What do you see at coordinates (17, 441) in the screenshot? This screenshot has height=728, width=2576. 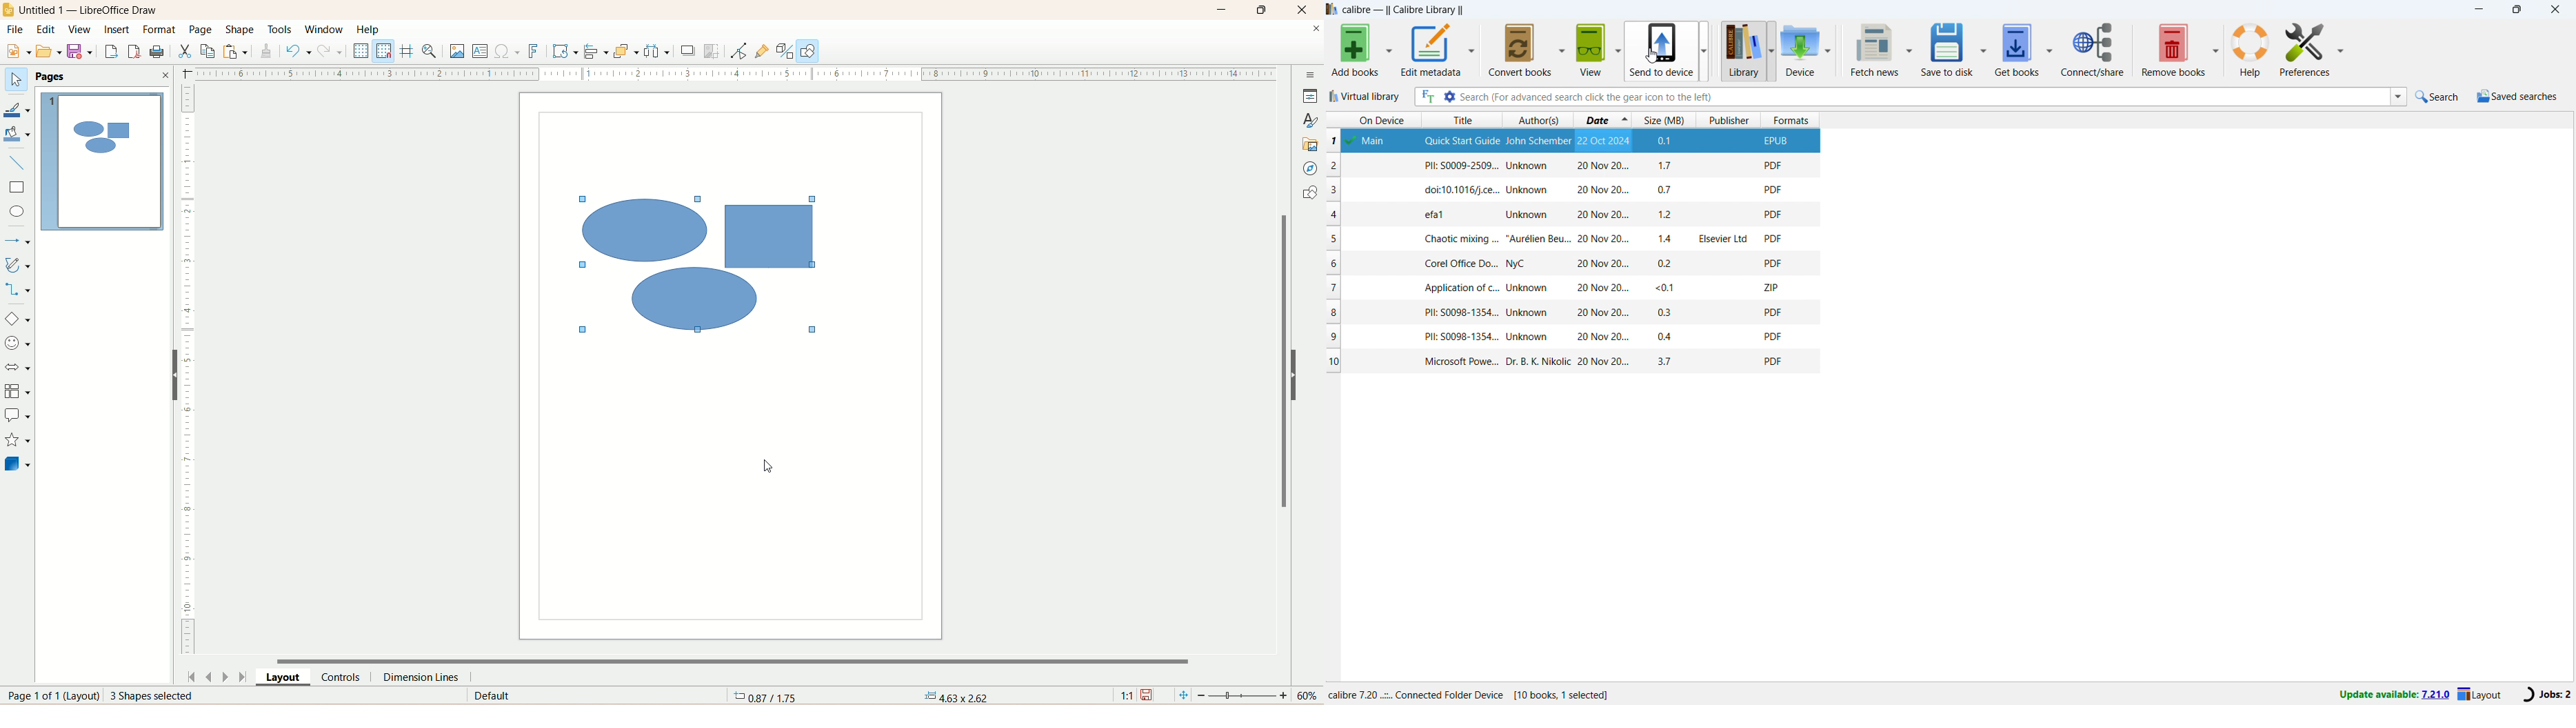 I see `stars and banners` at bounding box center [17, 441].